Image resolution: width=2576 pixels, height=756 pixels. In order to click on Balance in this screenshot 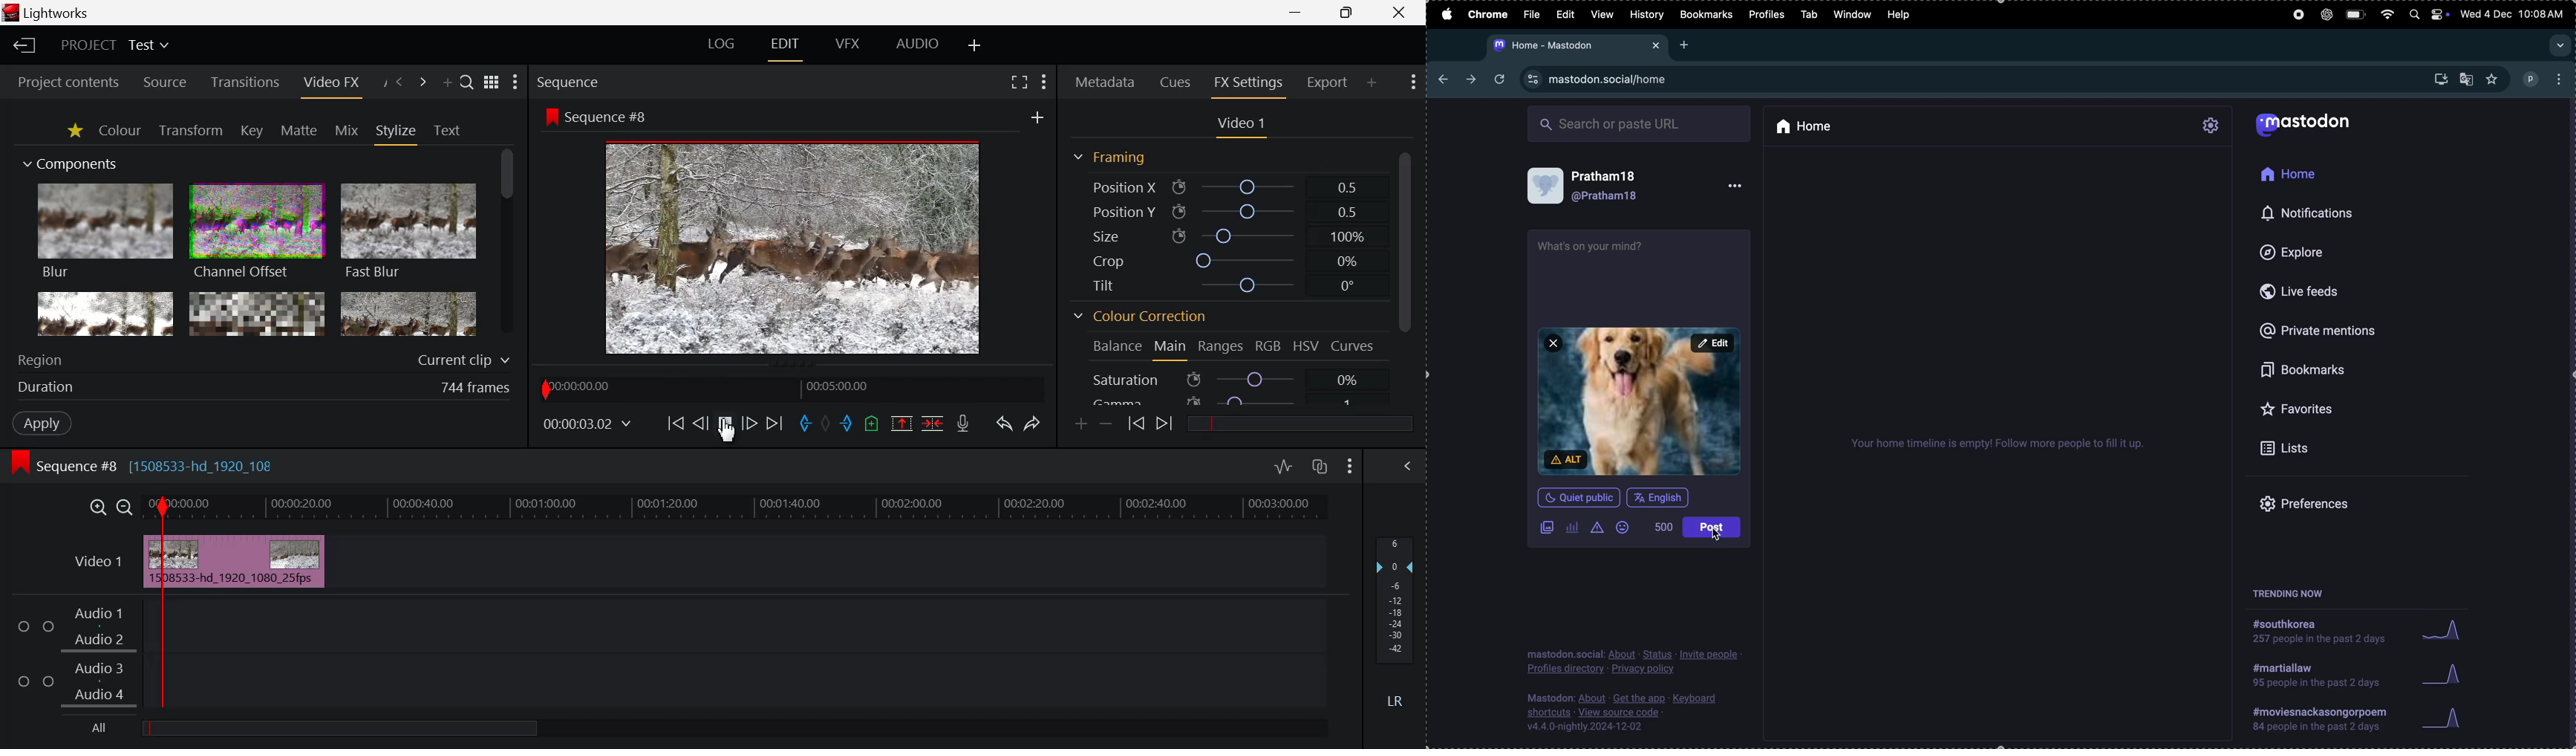, I will do `click(1115, 348)`.